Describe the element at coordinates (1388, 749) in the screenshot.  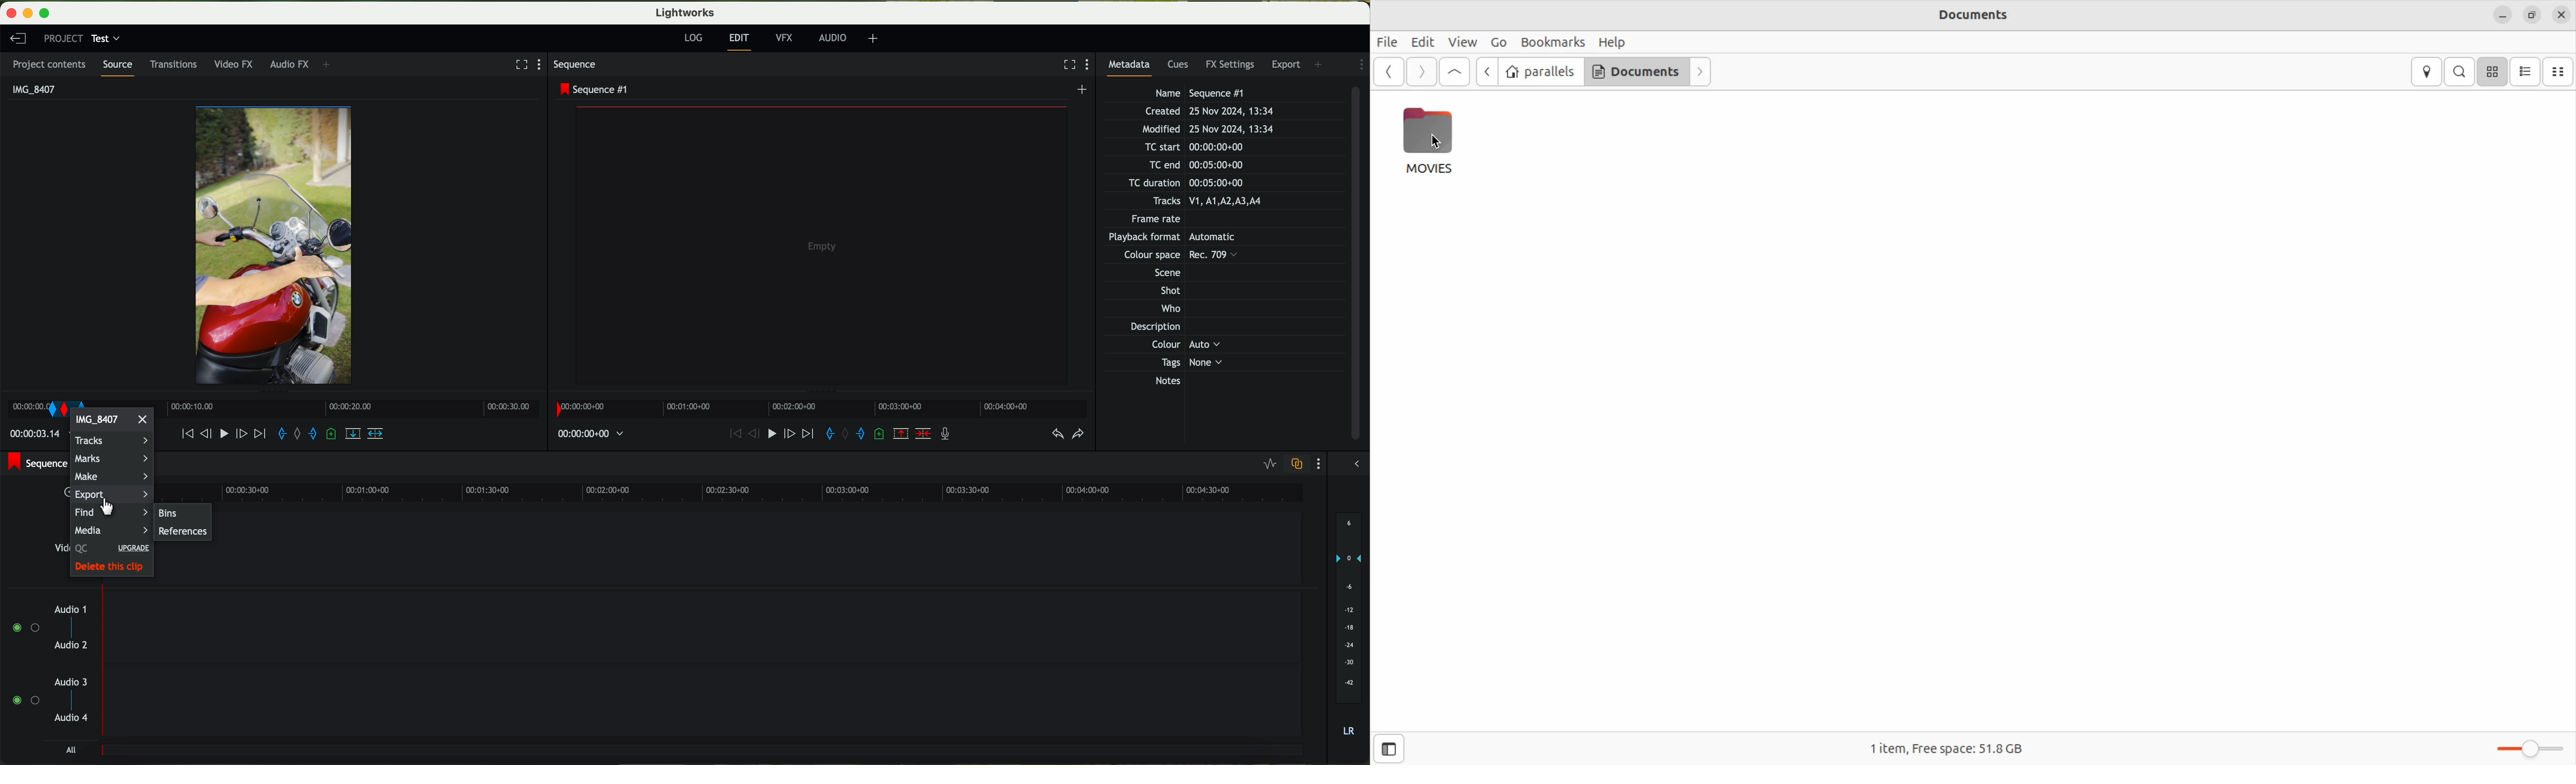
I see `show side bar` at that location.